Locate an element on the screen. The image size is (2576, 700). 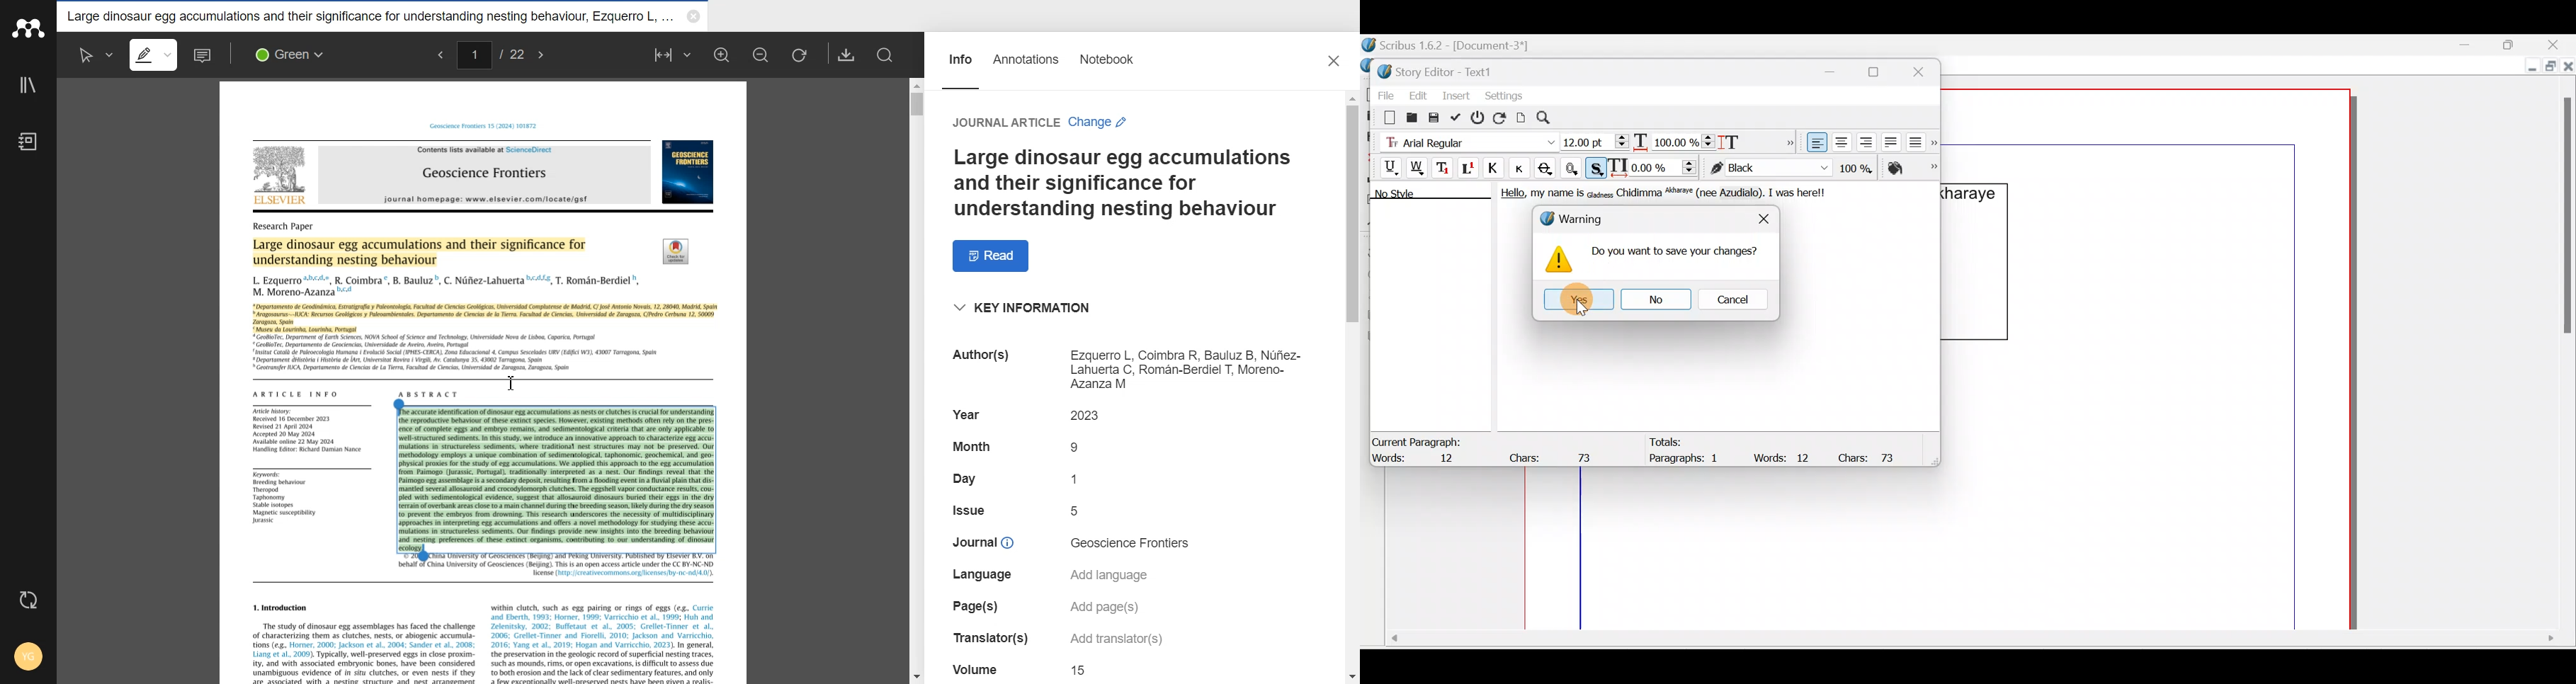
Update text frame and exit is located at coordinates (1458, 115).